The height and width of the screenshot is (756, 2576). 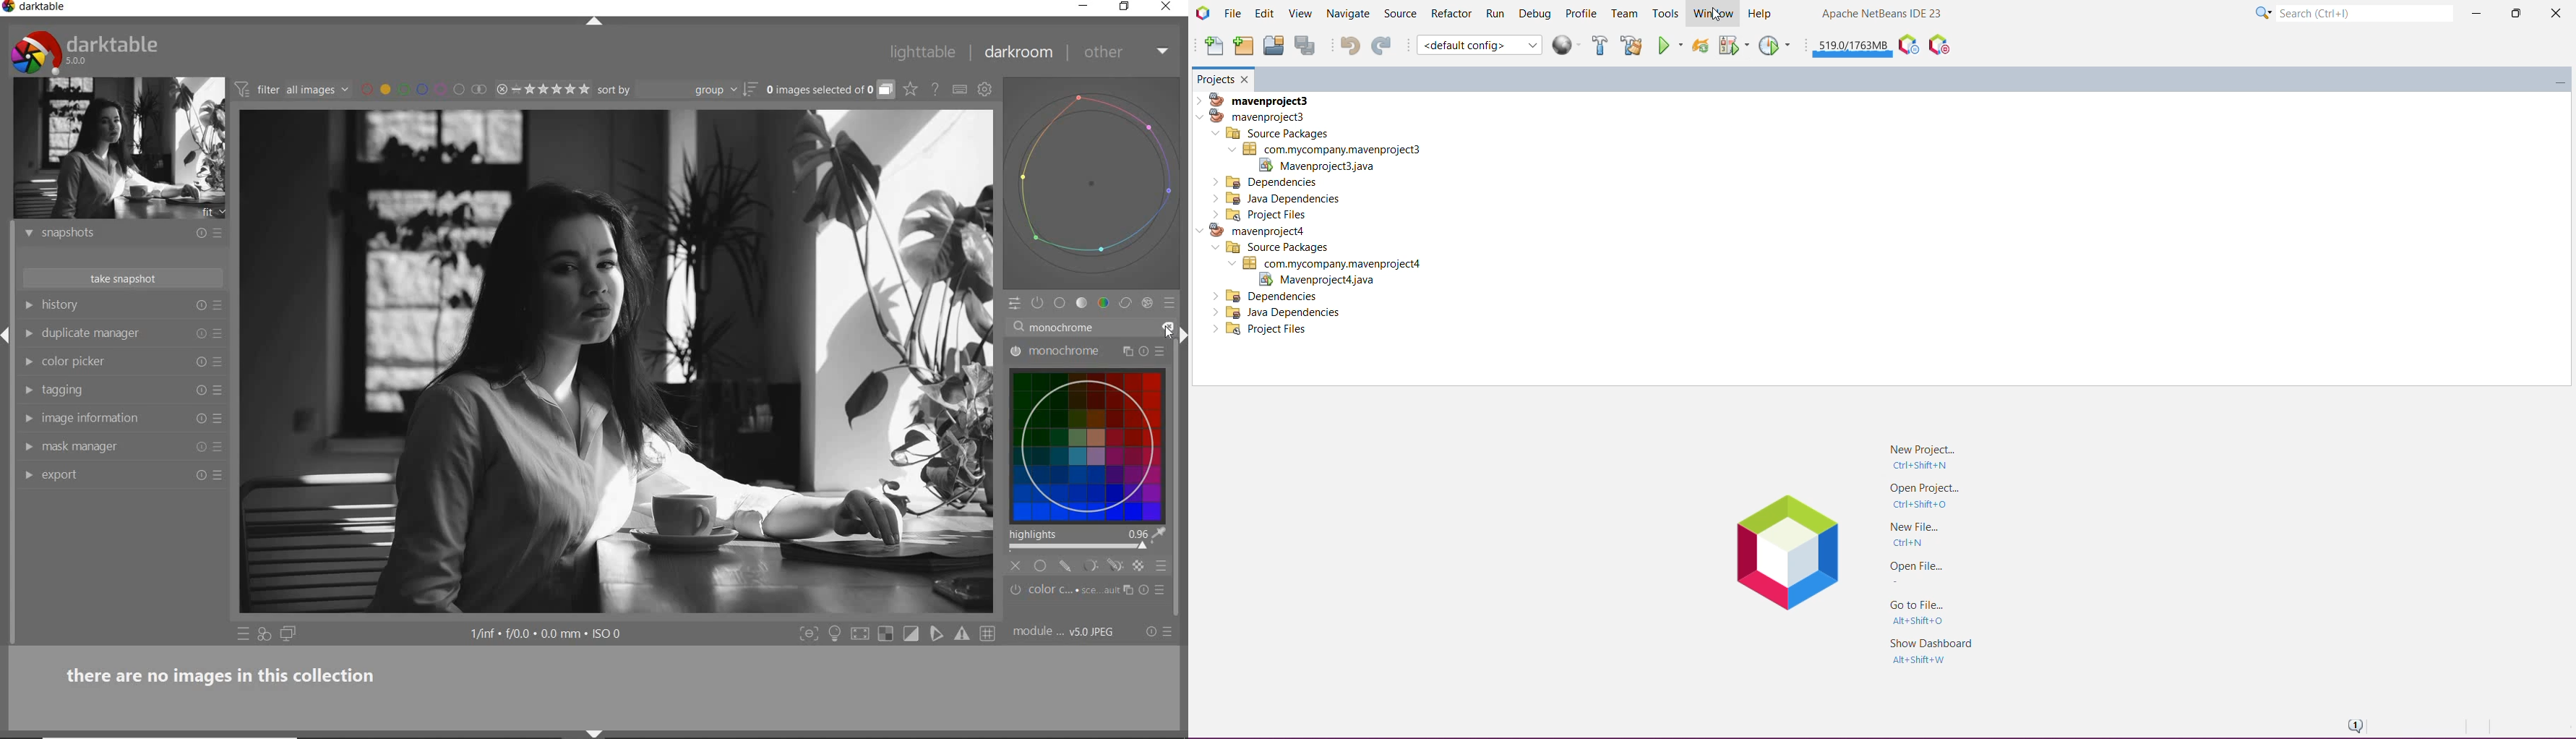 I want to click on reset, so click(x=199, y=389).